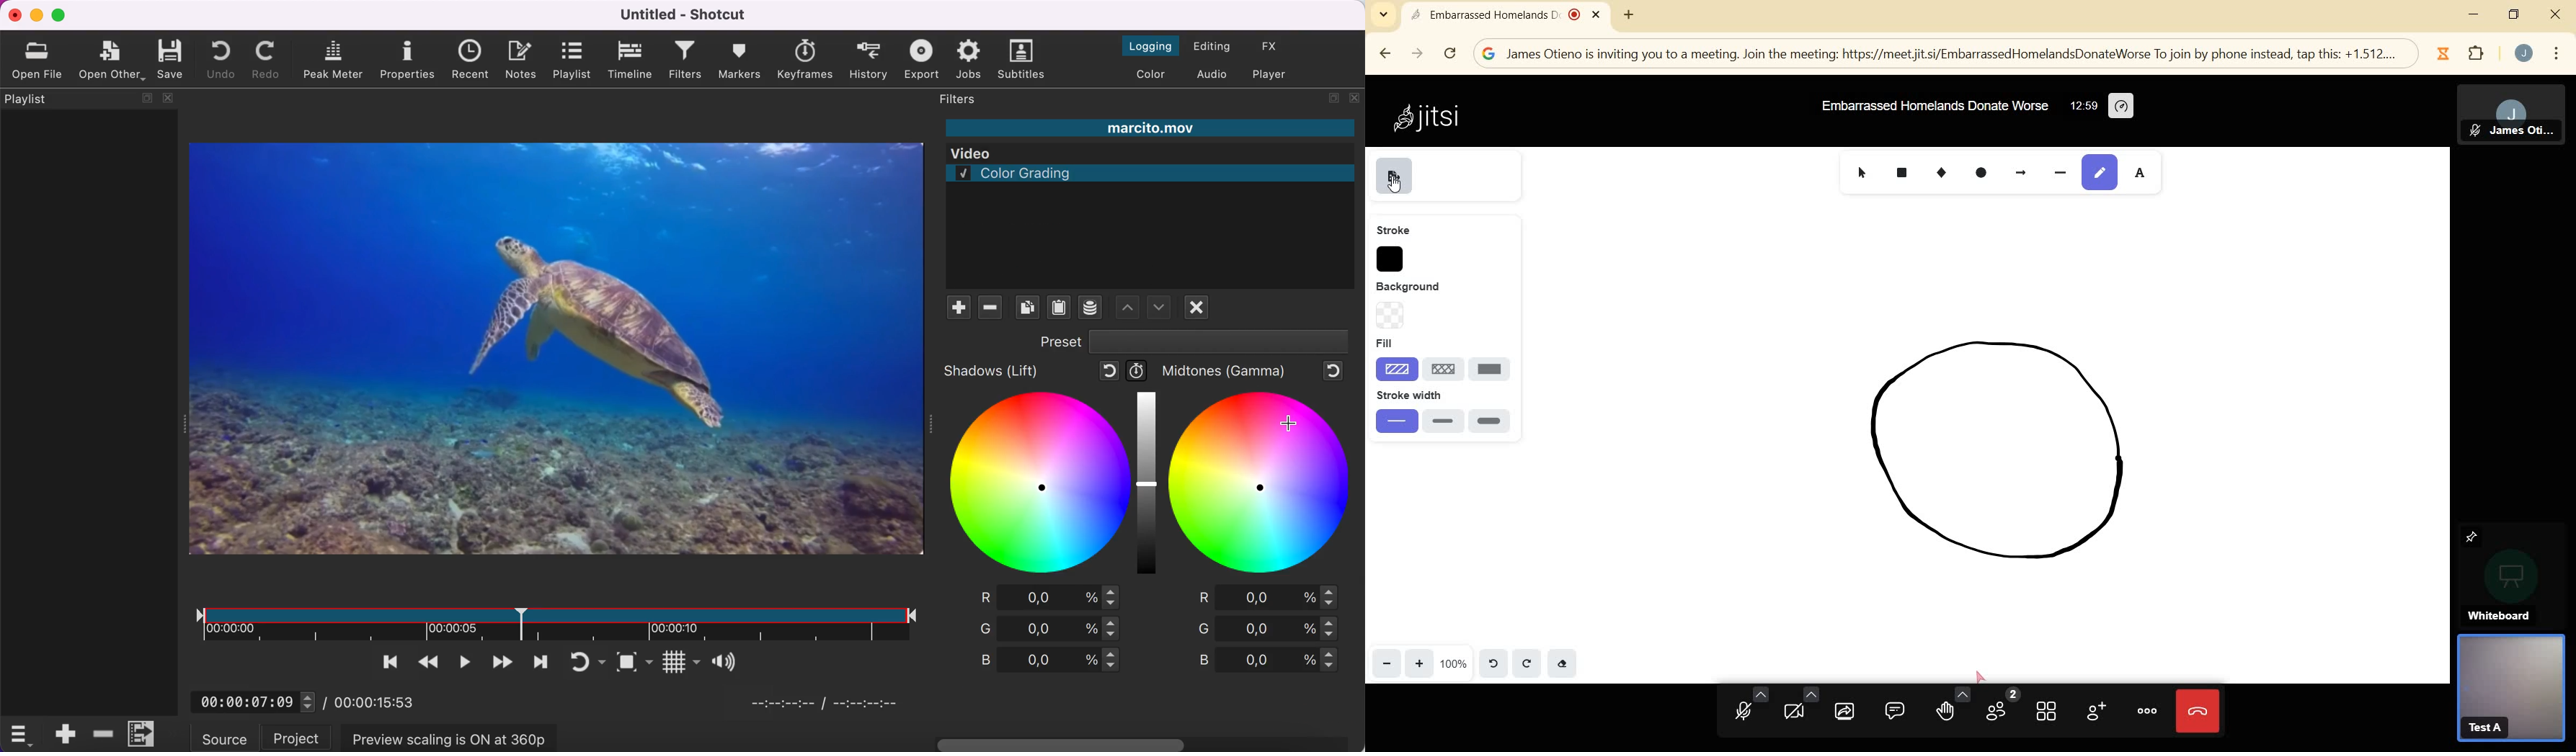 The width and height of the screenshot is (2576, 756). I want to click on Video, so click(972, 153).